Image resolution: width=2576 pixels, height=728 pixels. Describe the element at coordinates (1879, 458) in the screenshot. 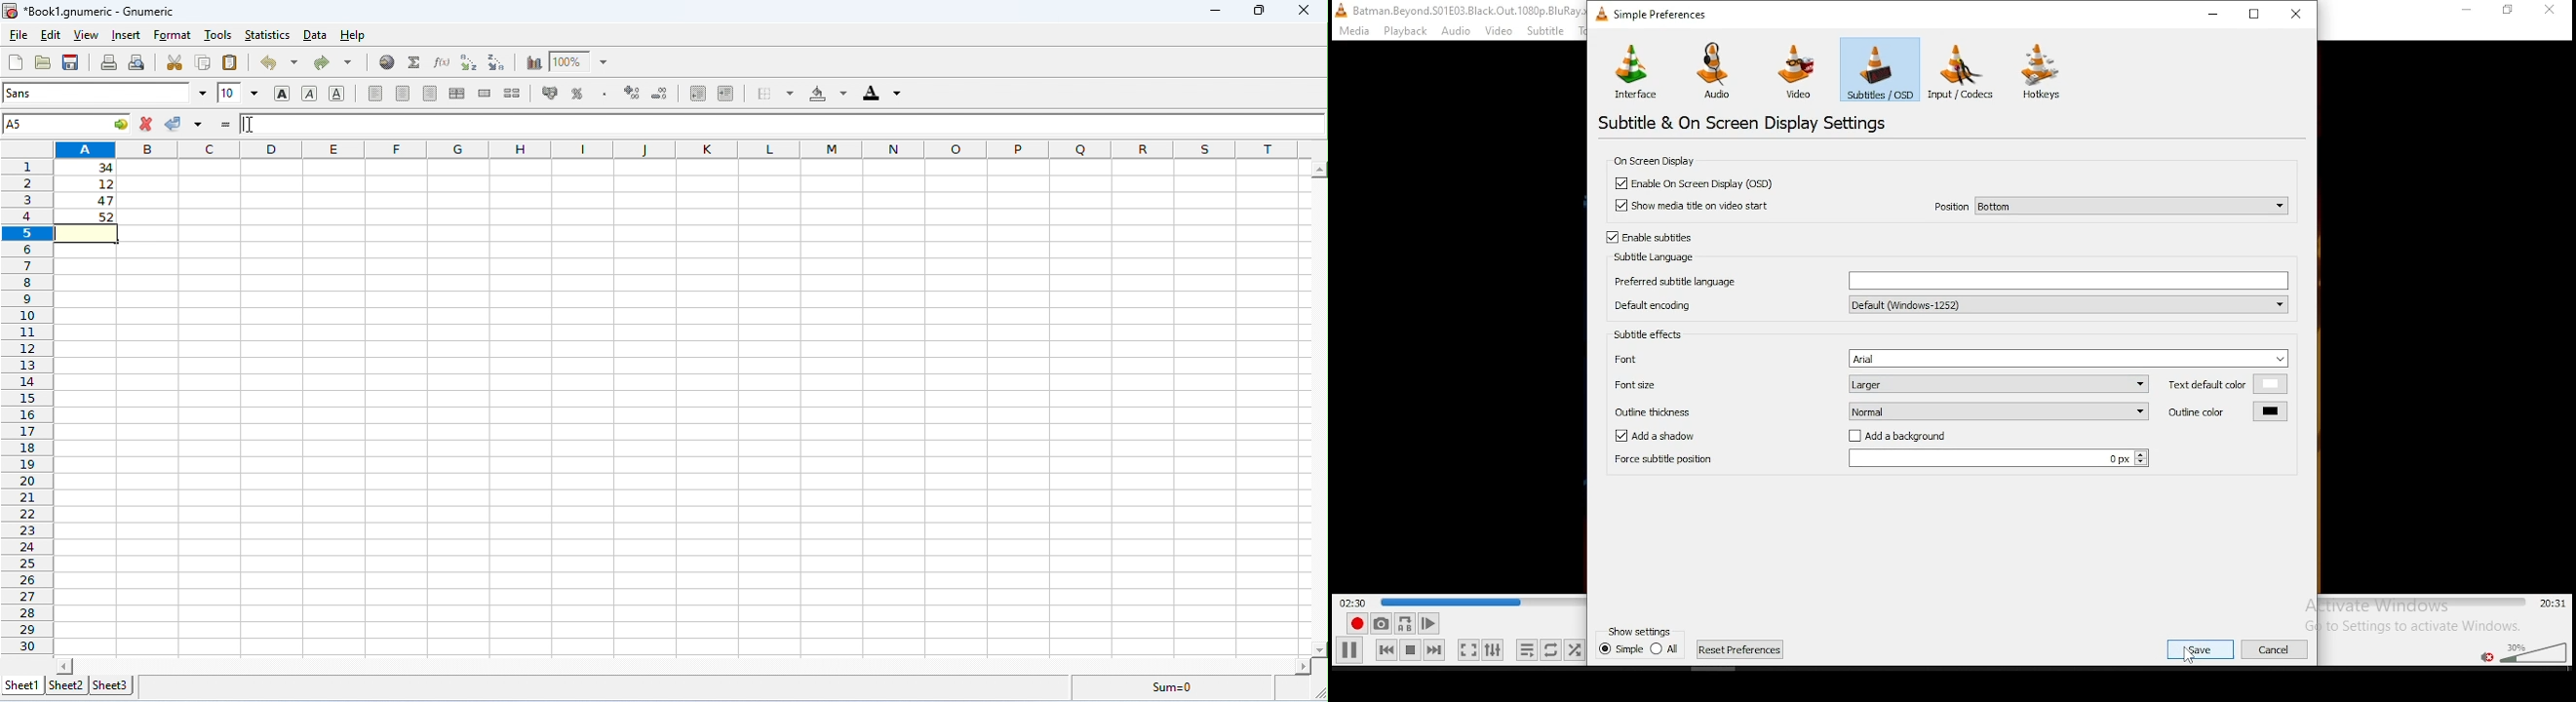

I see `force subtitle position 0 px` at that location.